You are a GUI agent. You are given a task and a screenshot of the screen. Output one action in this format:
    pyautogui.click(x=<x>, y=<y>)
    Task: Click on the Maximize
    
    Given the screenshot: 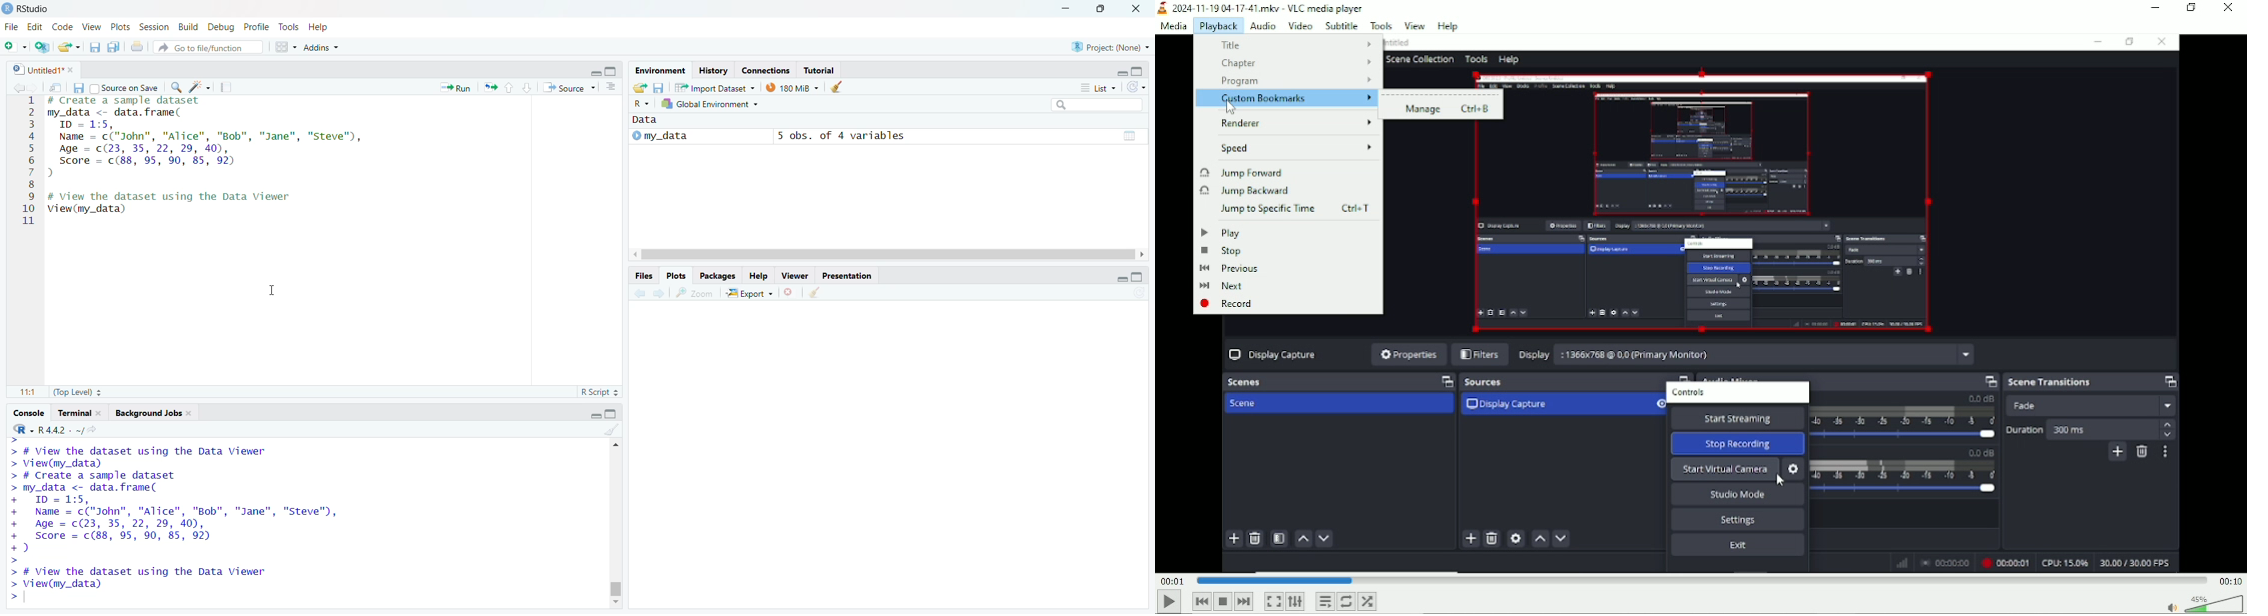 What is the action you would take?
    pyautogui.click(x=1100, y=9)
    